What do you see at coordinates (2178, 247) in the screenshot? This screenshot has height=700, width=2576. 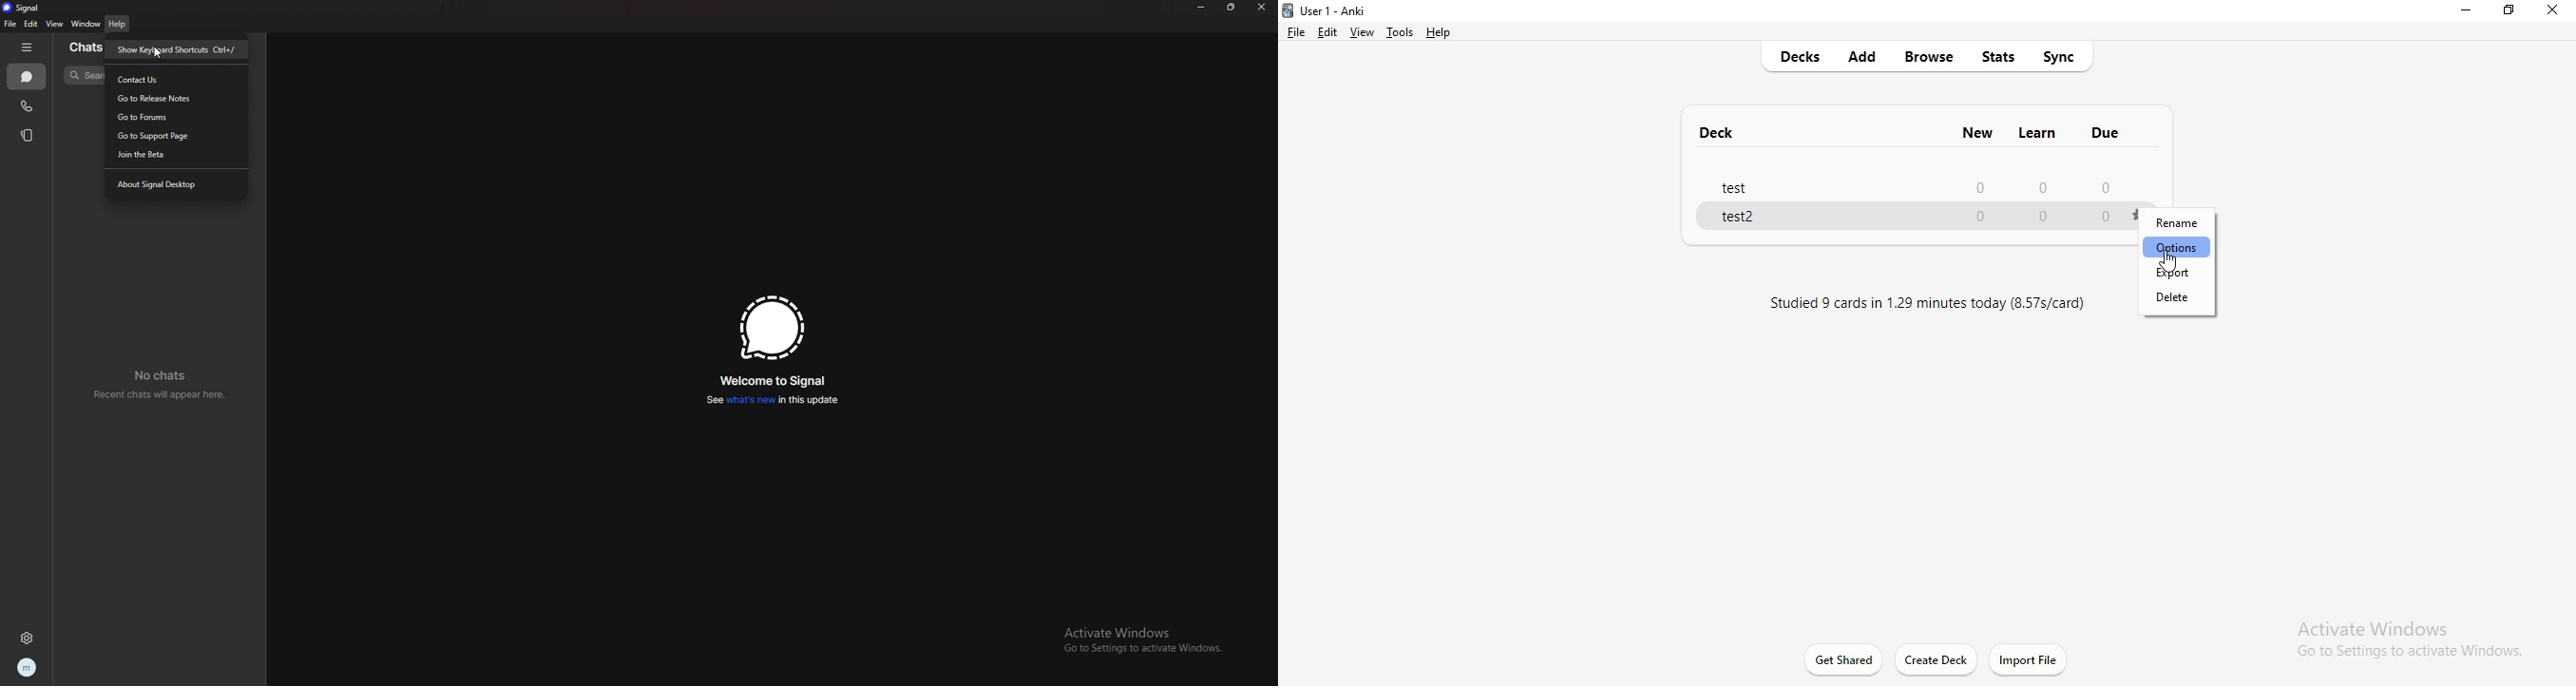 I see `options` at bounding box center [2178, 247].